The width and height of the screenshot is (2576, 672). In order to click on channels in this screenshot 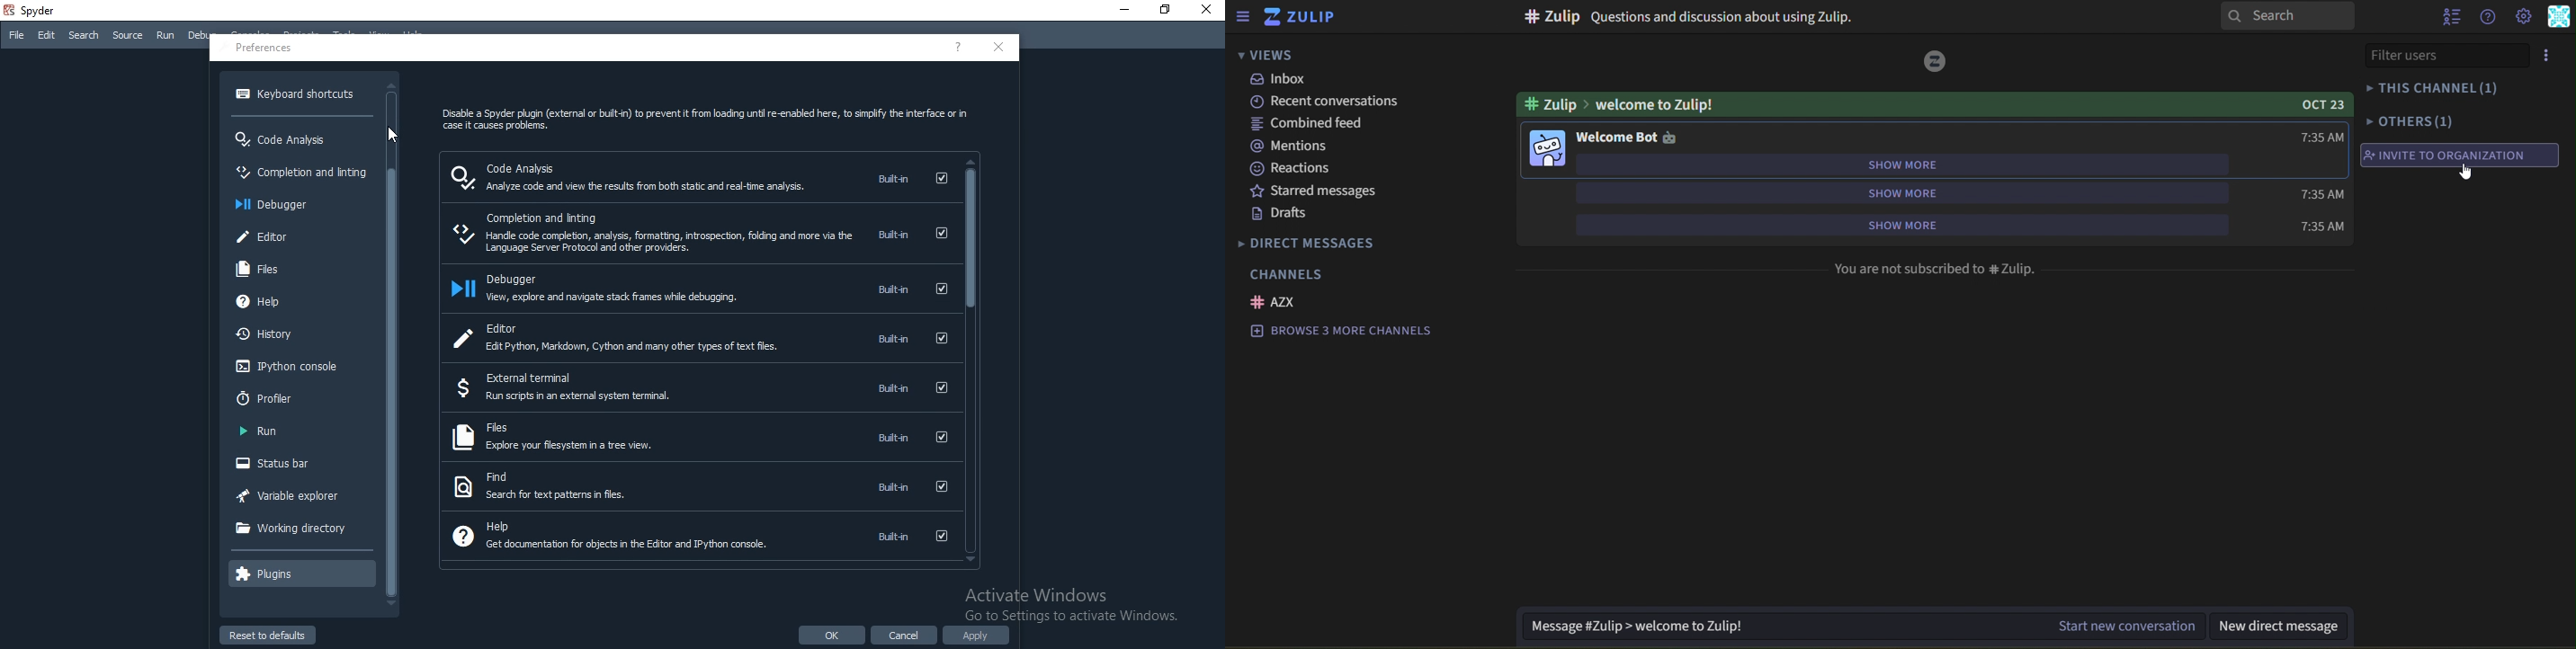, I will do `click(1294, 274)`.